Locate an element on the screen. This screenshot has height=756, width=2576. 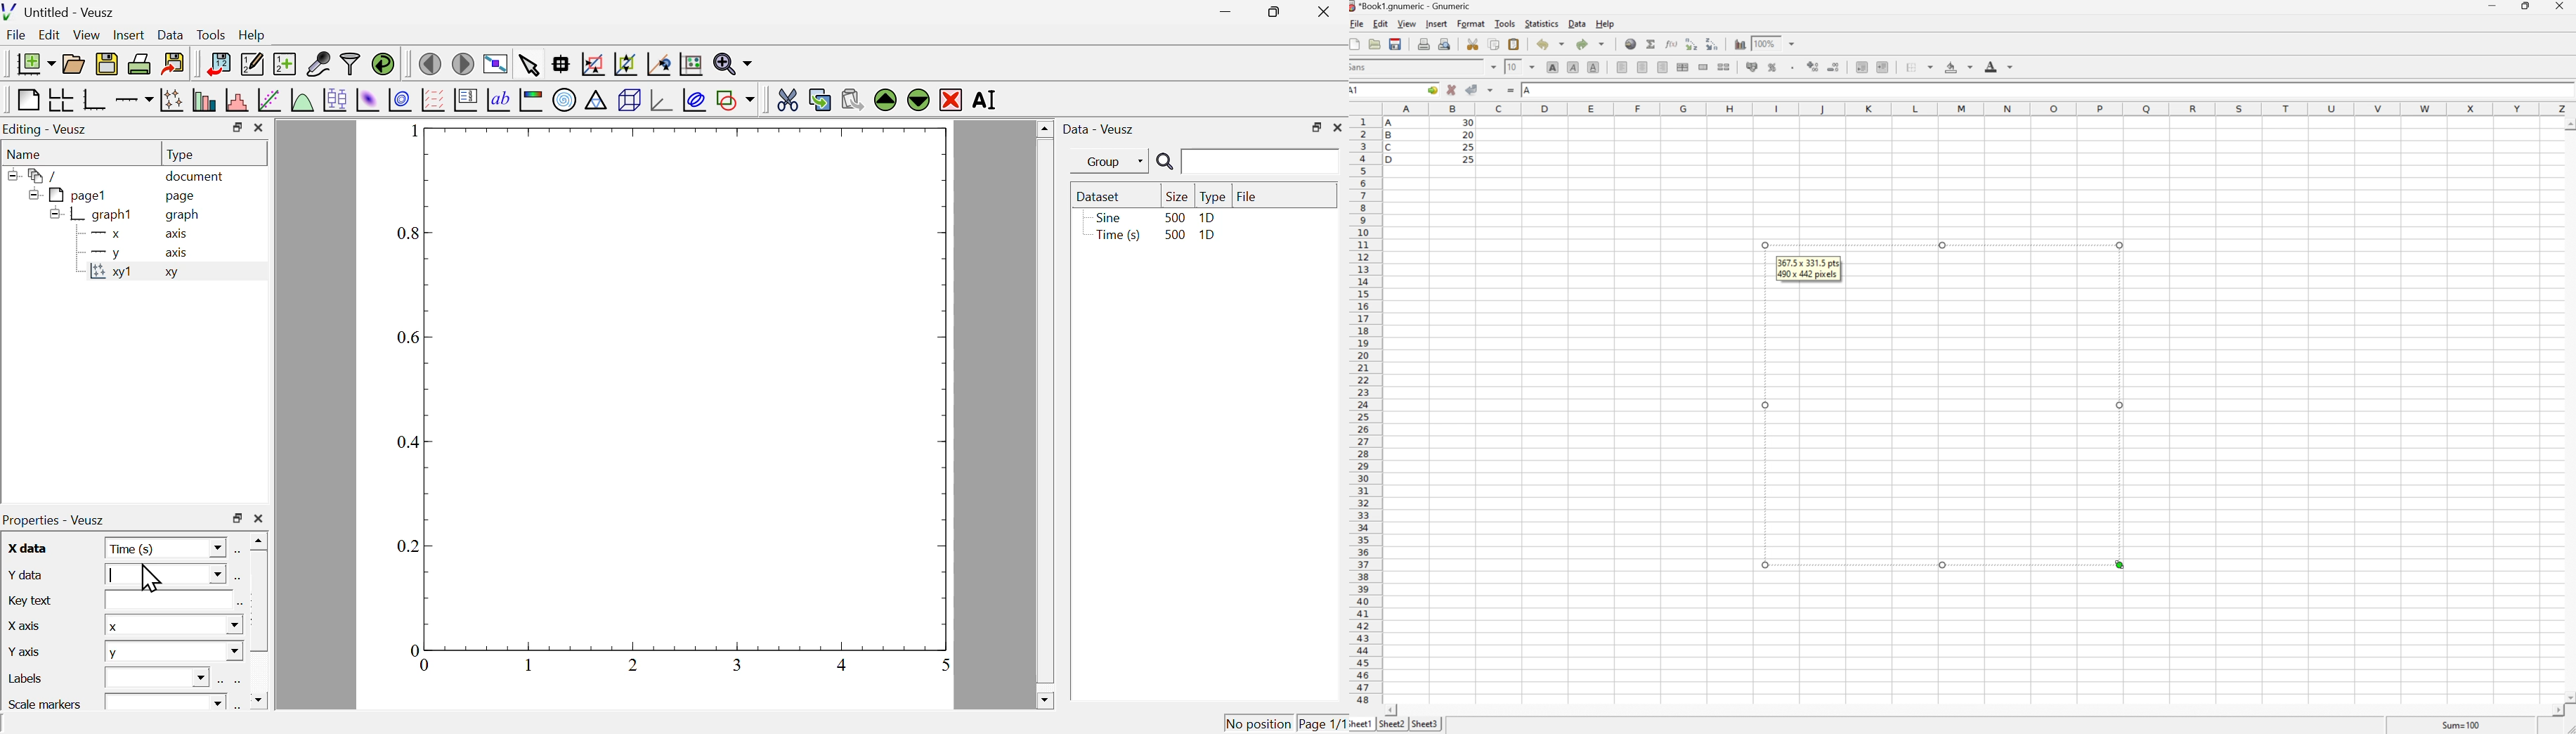
Edit function in current cell is located at coordinates (1673, 43).